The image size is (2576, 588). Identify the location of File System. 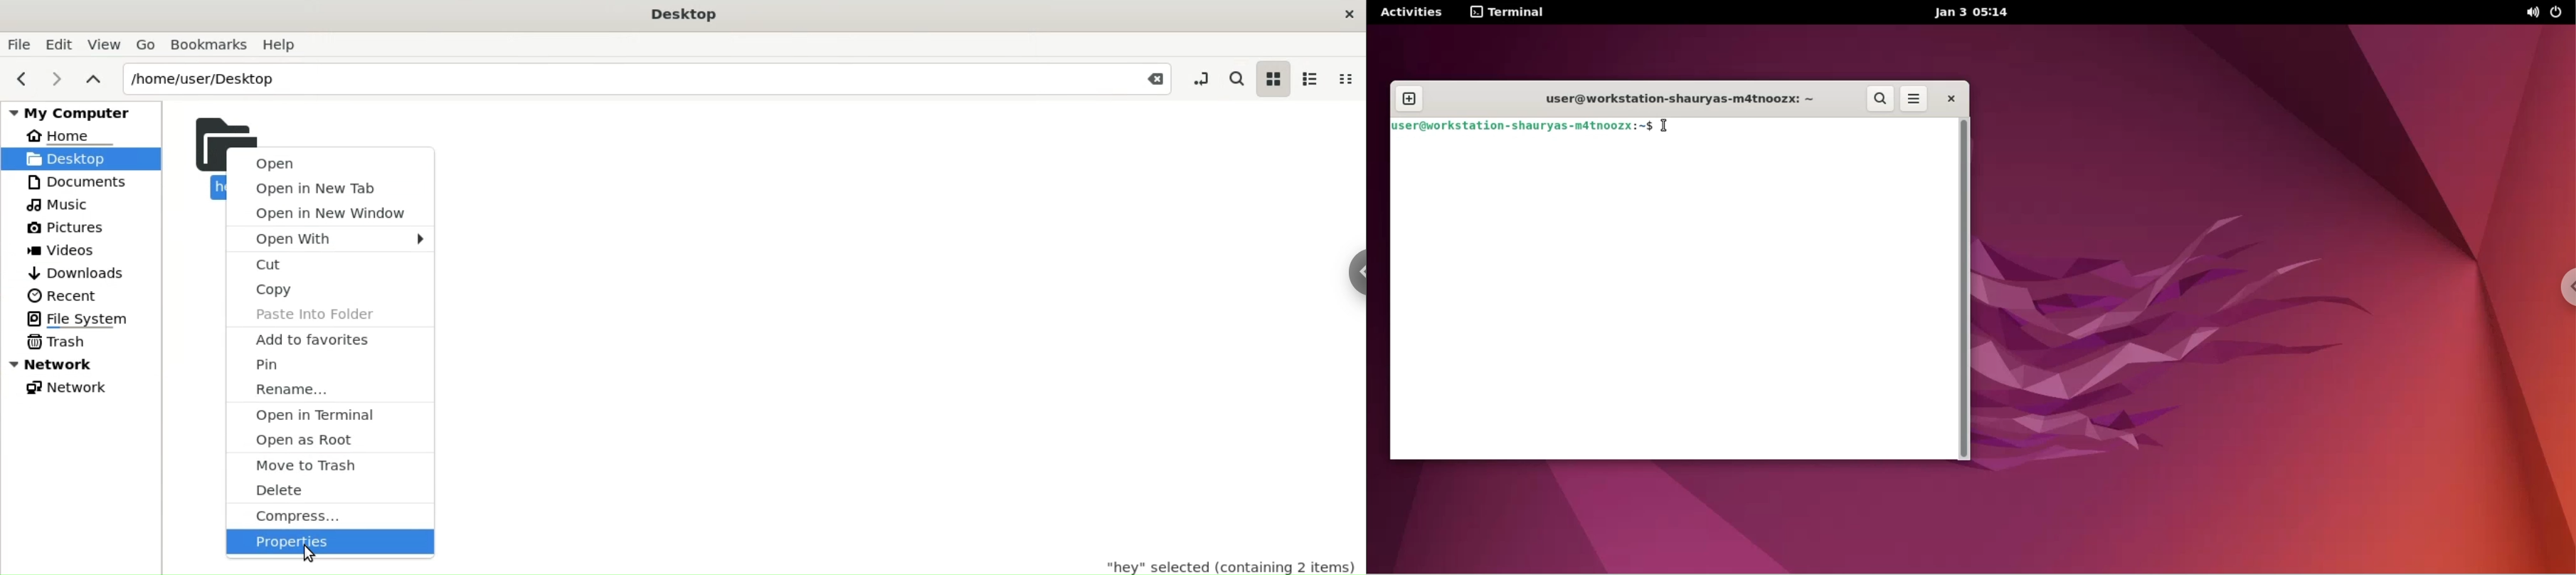
(77, 319).